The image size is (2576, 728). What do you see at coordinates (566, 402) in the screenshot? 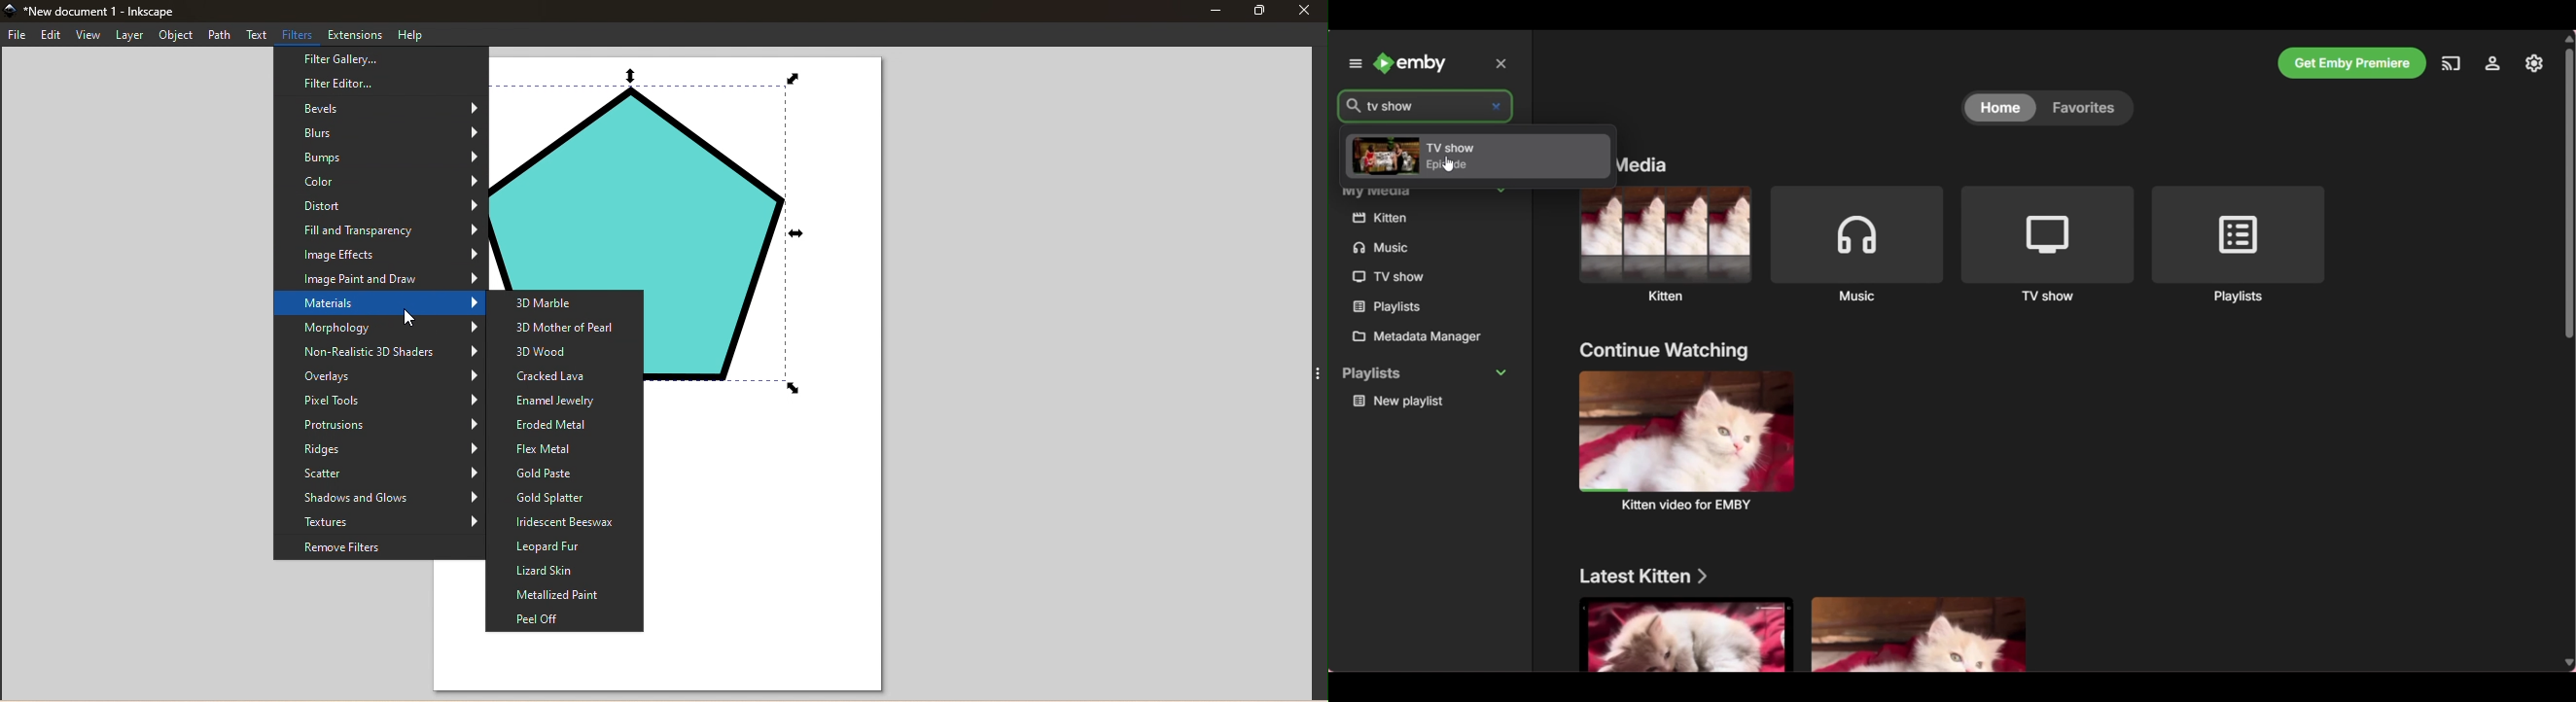
I see `Enamel Jewelry` at bounding box center [566, 402].